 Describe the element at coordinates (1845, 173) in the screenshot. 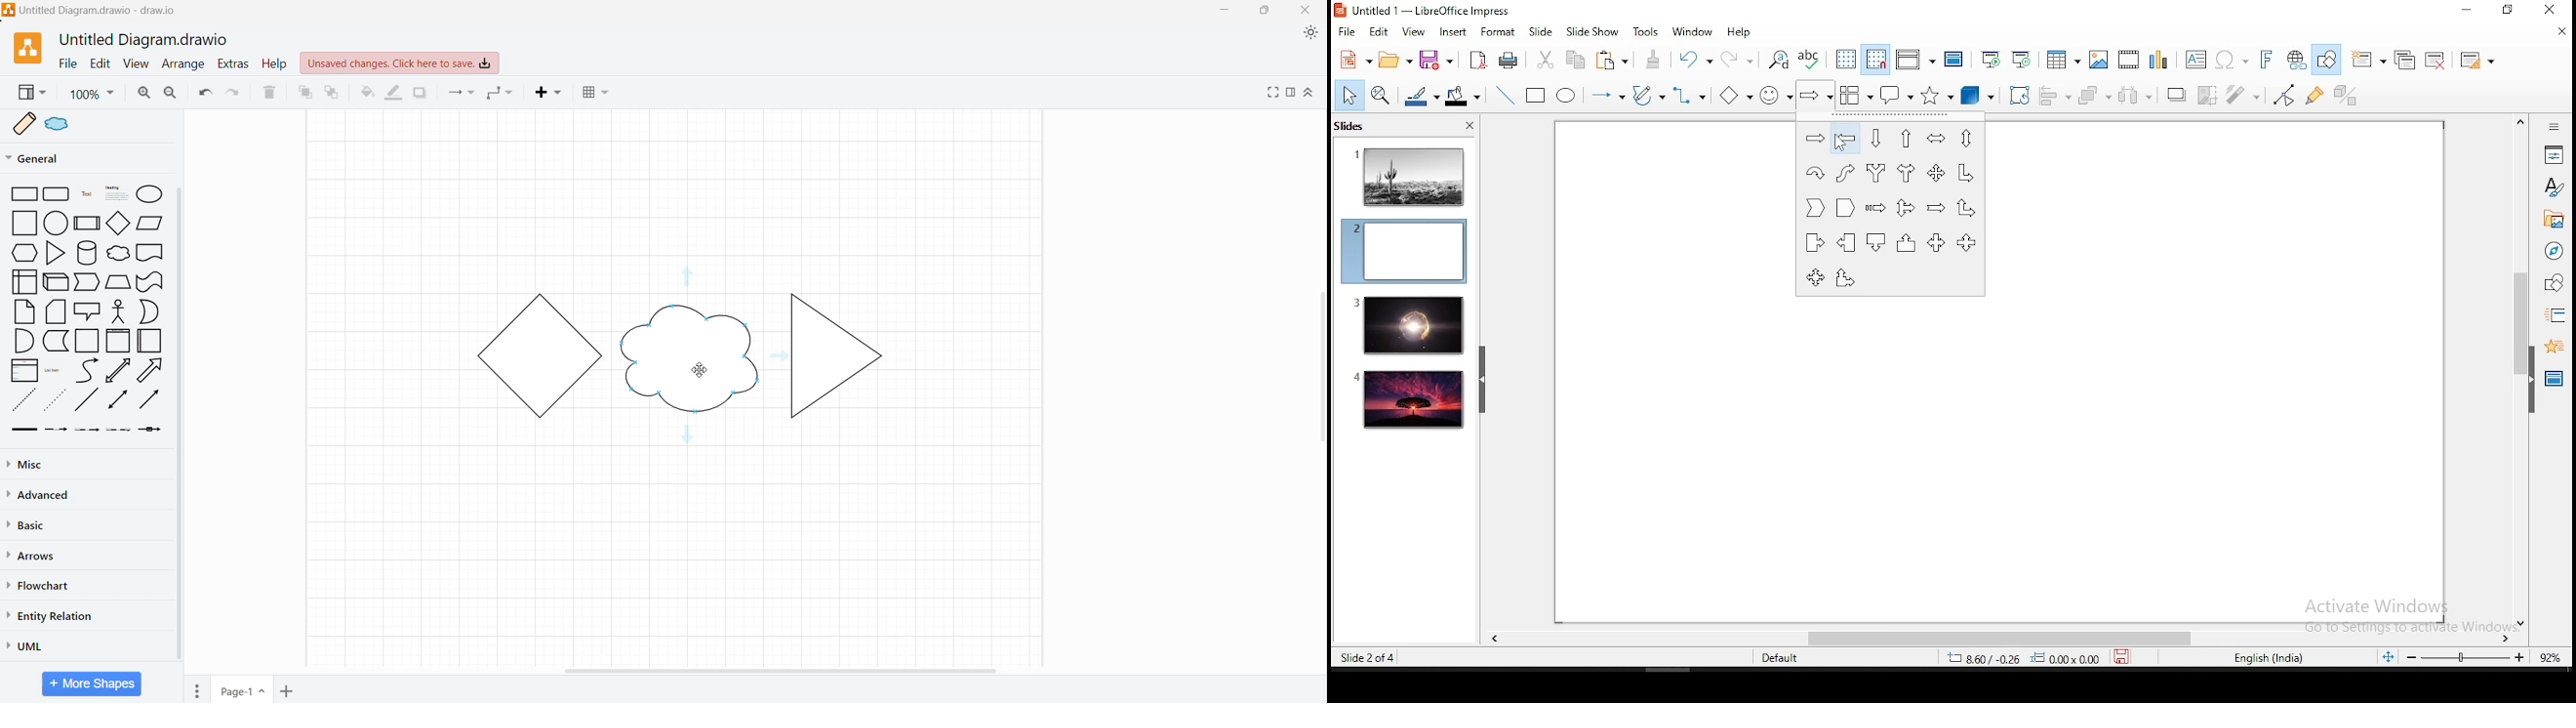

I see `s shaped arrow` at that location.